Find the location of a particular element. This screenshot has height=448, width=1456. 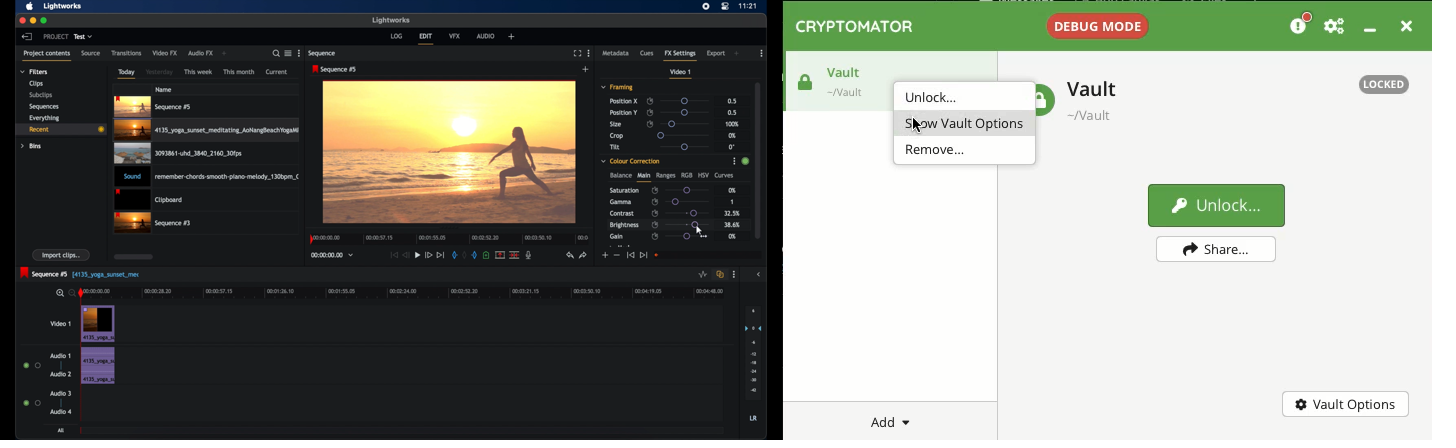

recent is located at coordinates (60, 130).